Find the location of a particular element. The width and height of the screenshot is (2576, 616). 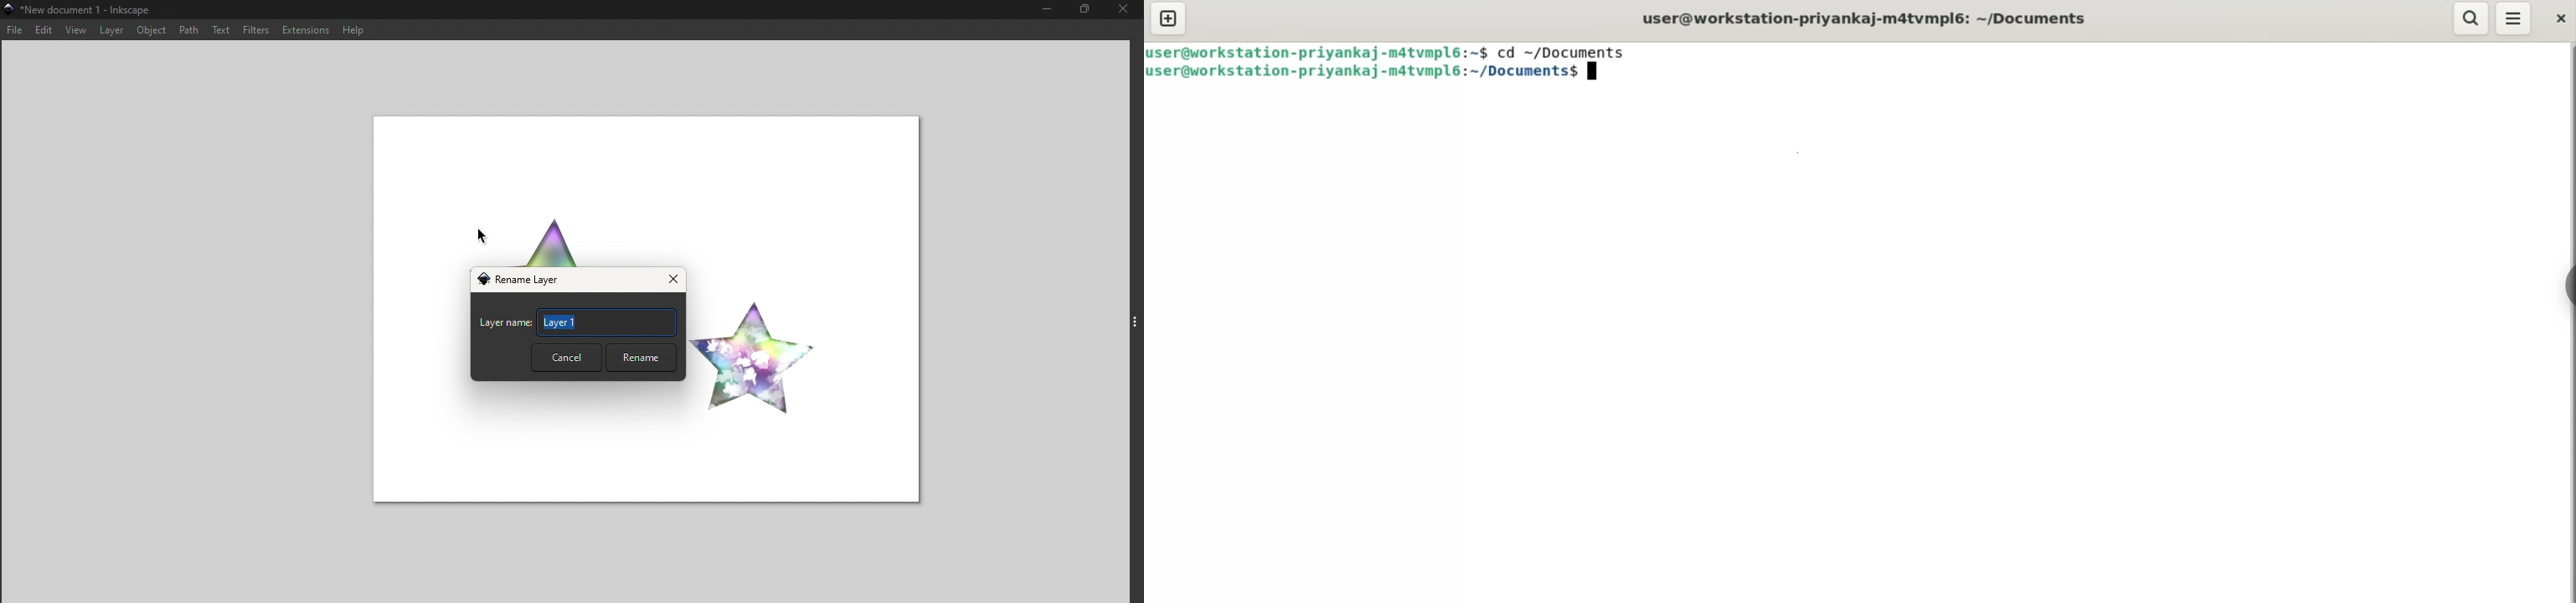

help is located at coordinates (351, 28).